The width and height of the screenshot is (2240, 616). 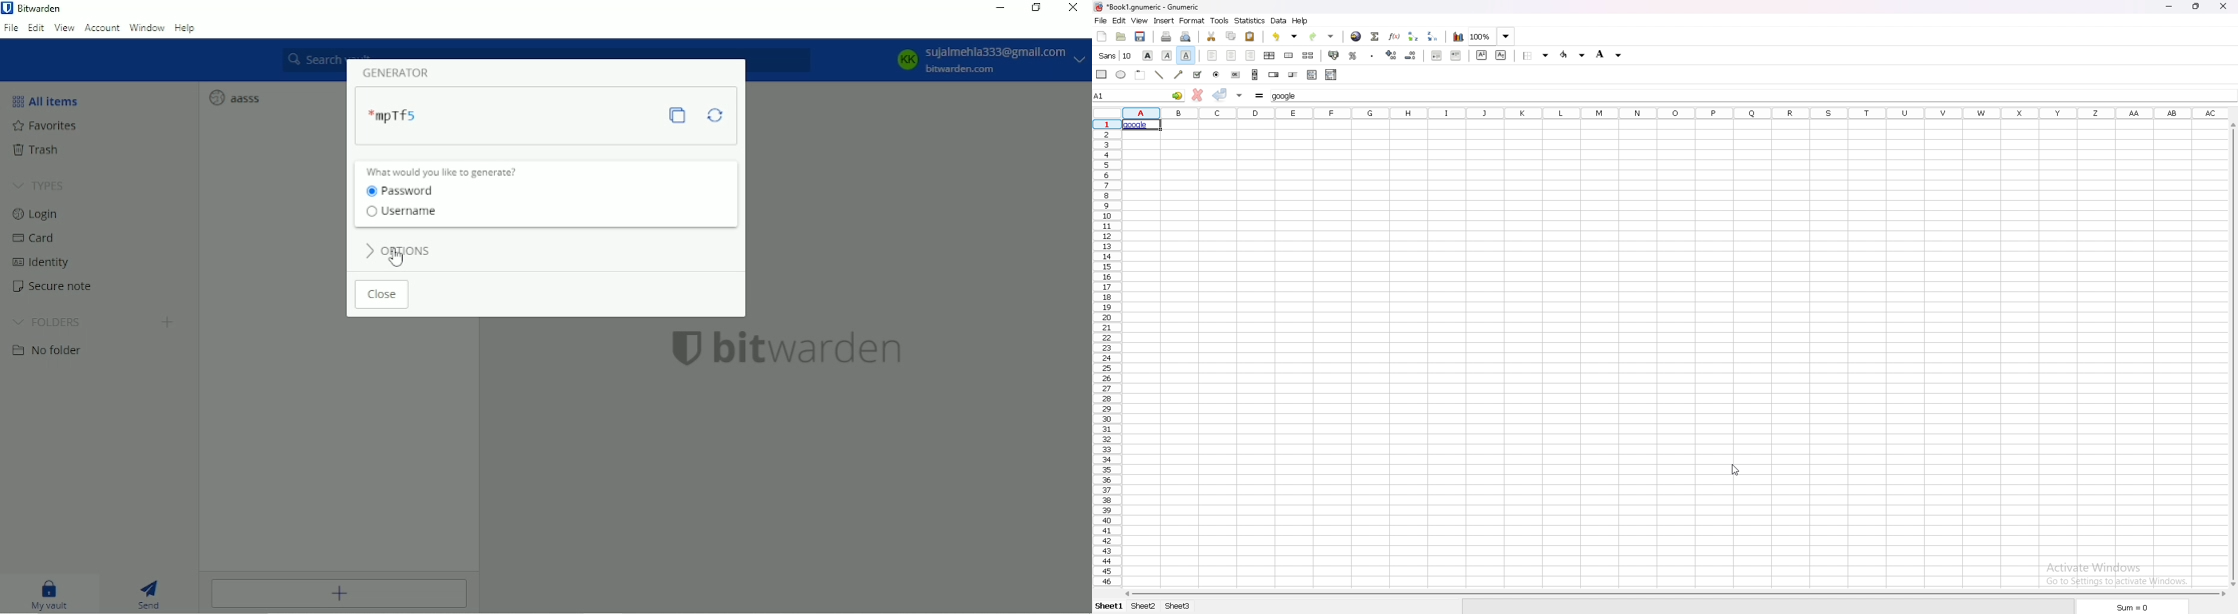 What do you see at coordinates (102, 28) in the screenshot?
I see `Account` at bounding box center [102, 28].